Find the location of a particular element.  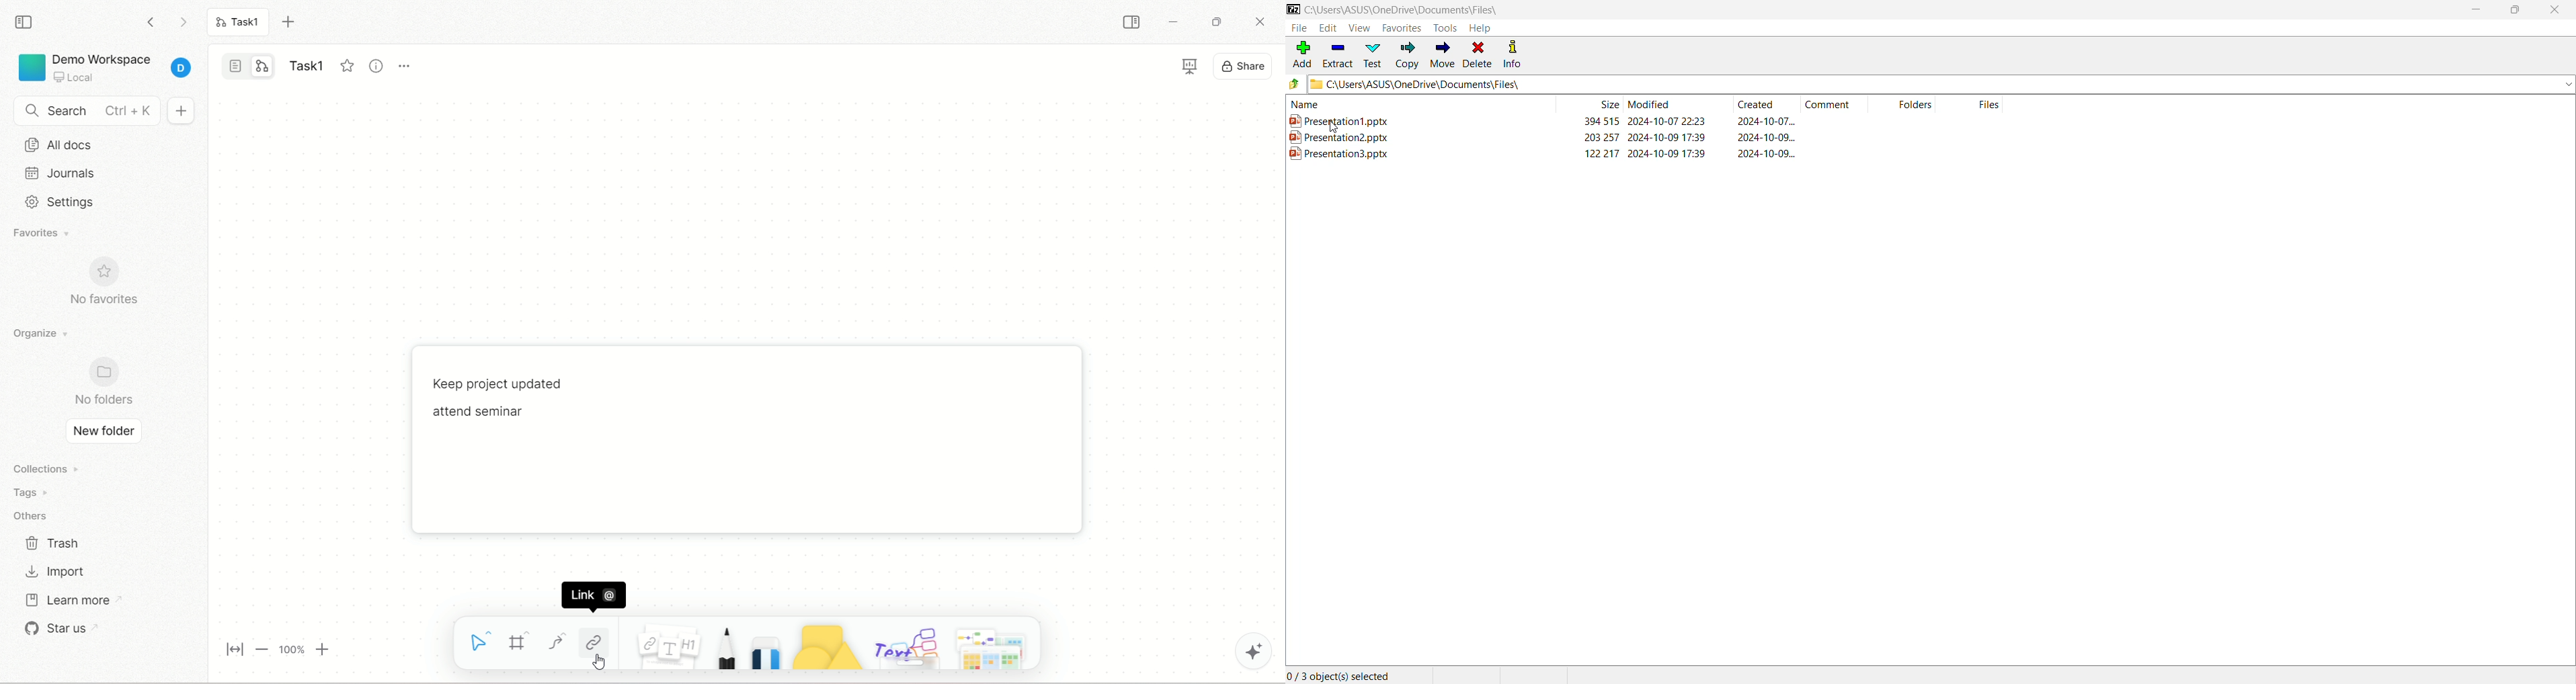

maximize is located at coordinates (1215, 21).